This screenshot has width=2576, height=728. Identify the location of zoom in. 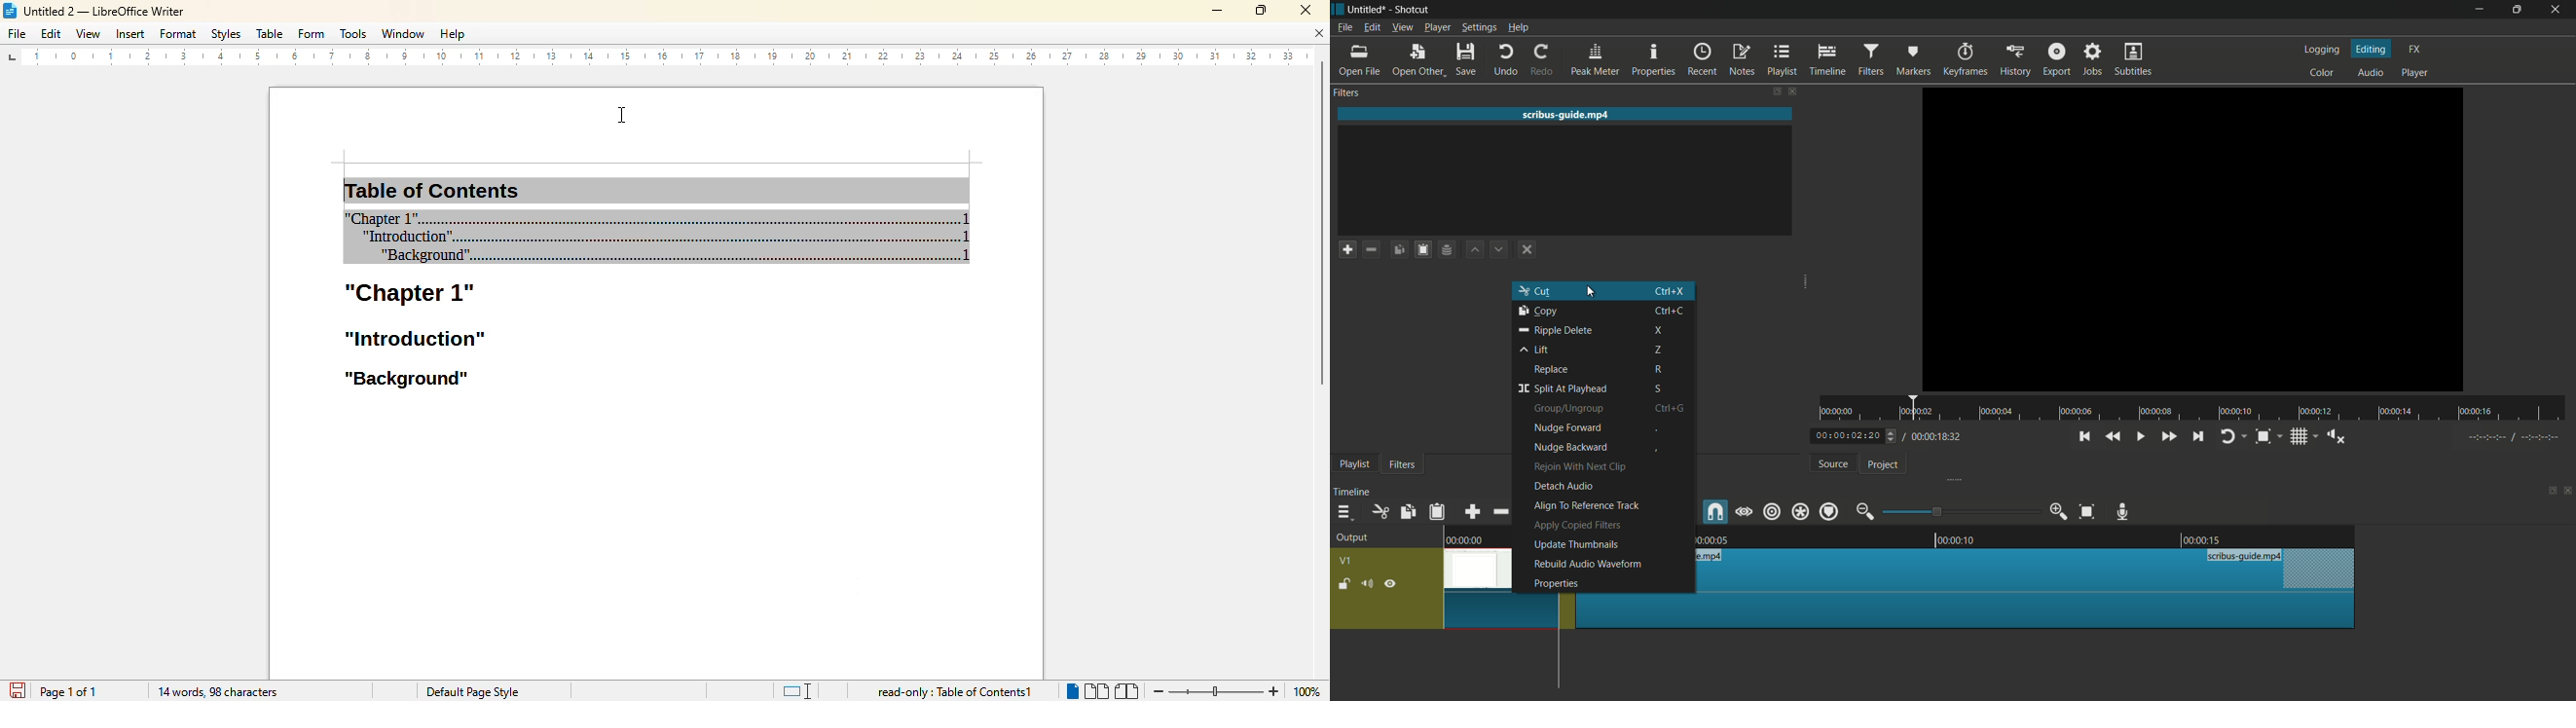
(1274, 691).